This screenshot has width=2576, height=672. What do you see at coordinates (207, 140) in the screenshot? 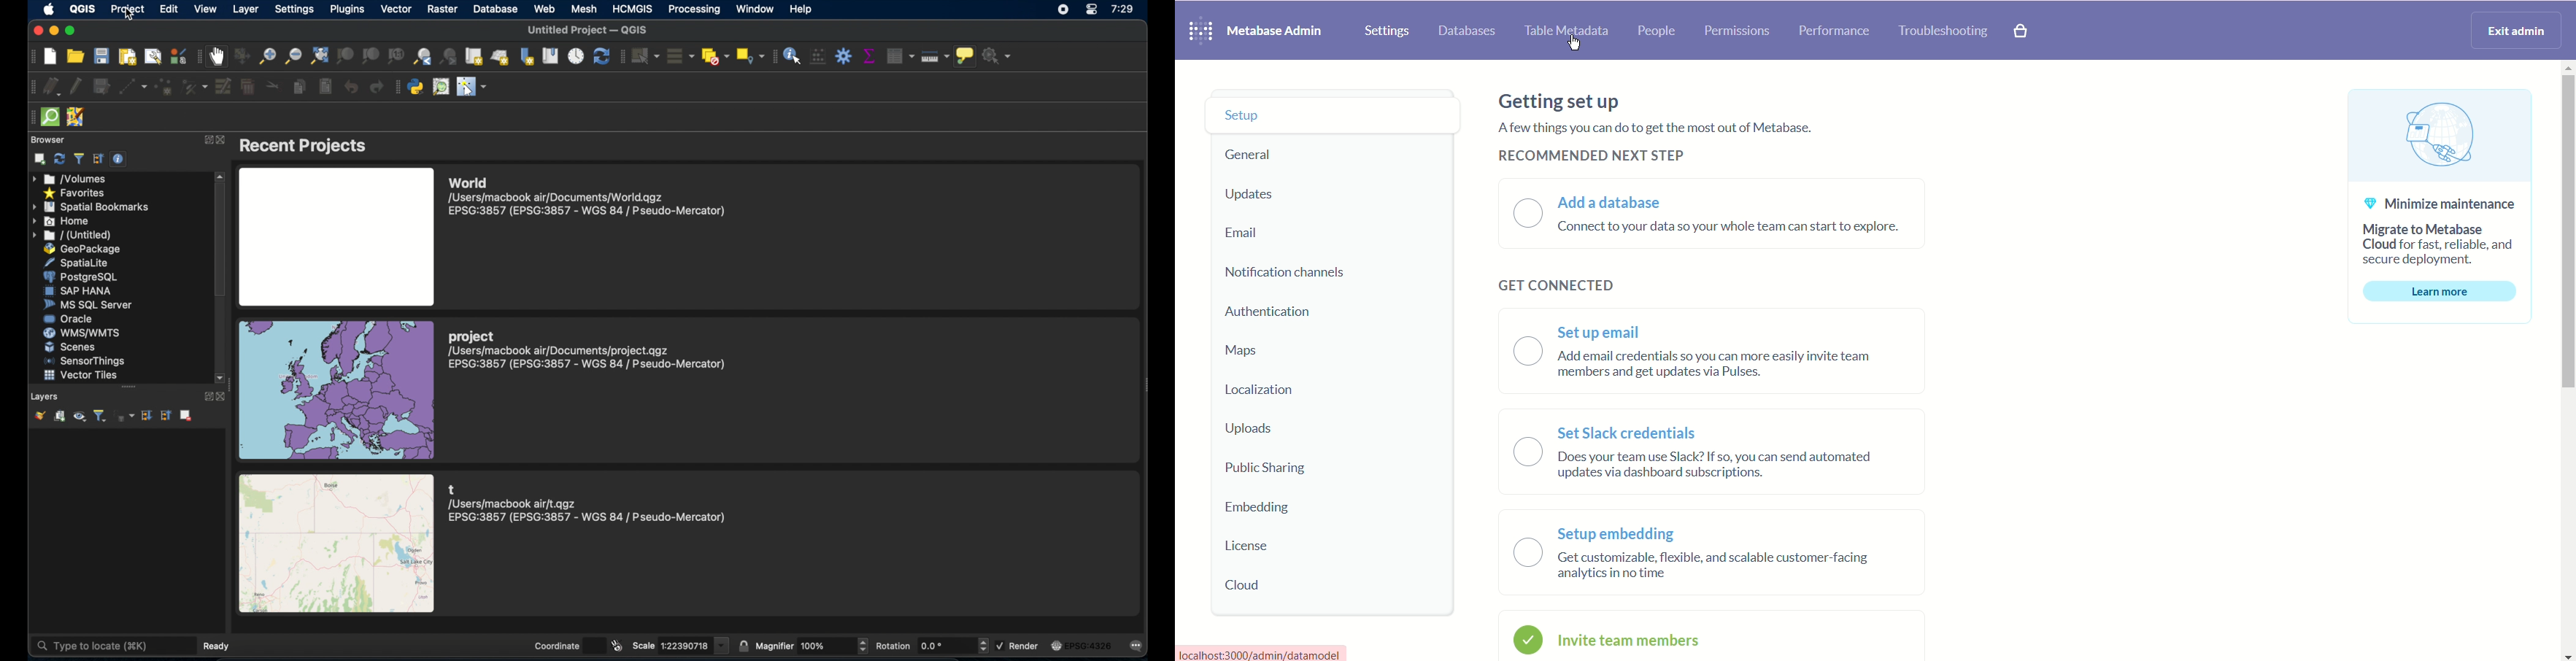
I see `expand` at bounding box center [207, 140].